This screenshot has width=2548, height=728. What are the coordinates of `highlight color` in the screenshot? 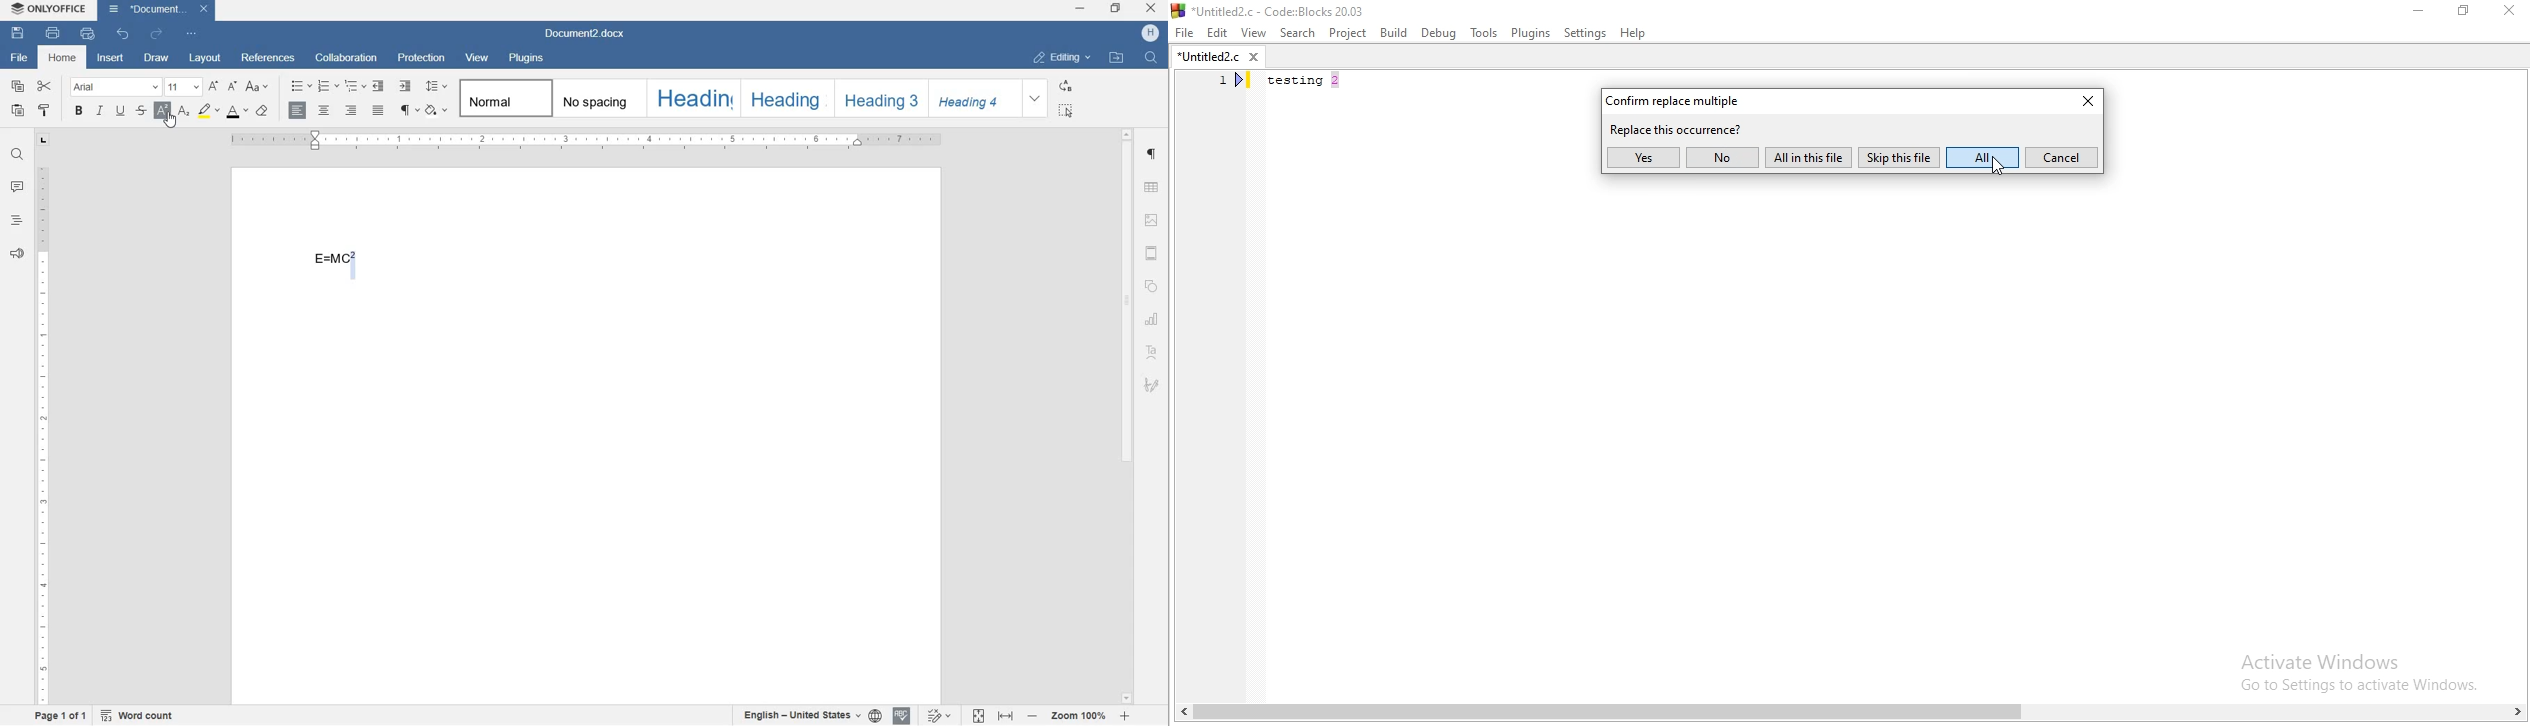 It's located at (208, 111).